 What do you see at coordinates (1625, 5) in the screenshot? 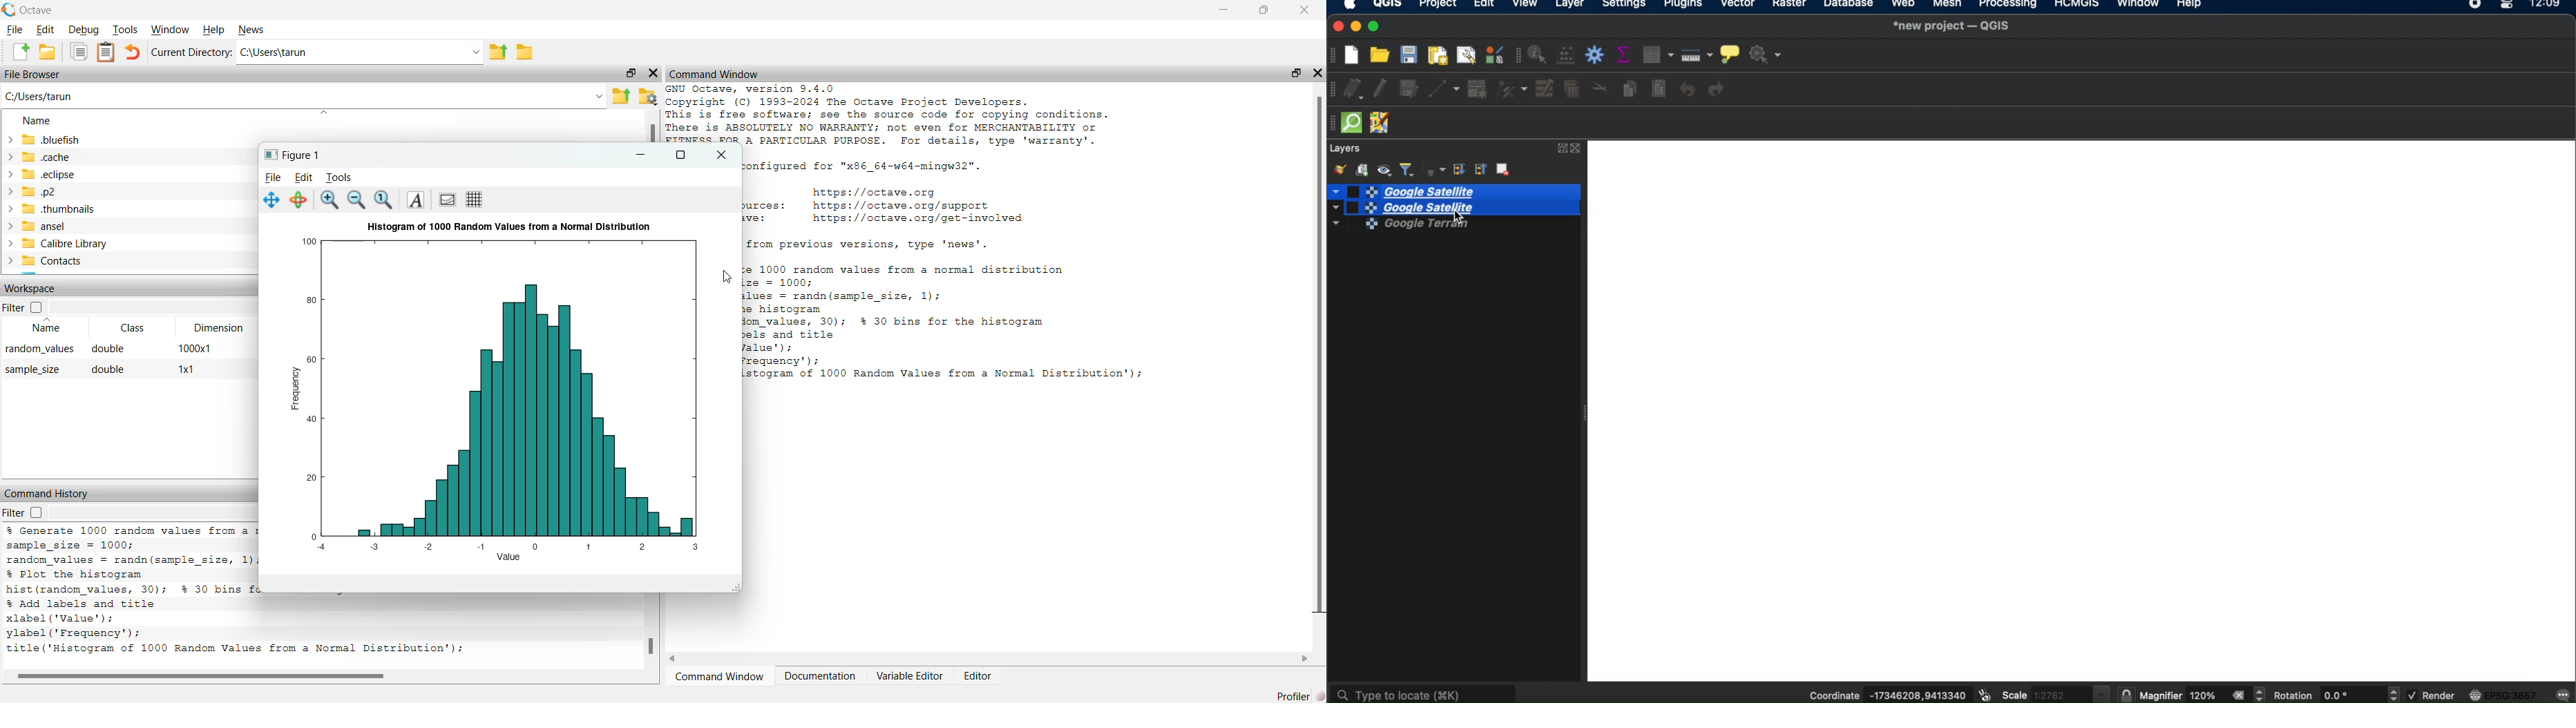
I see `settings` at bounding box center [1625, 5].